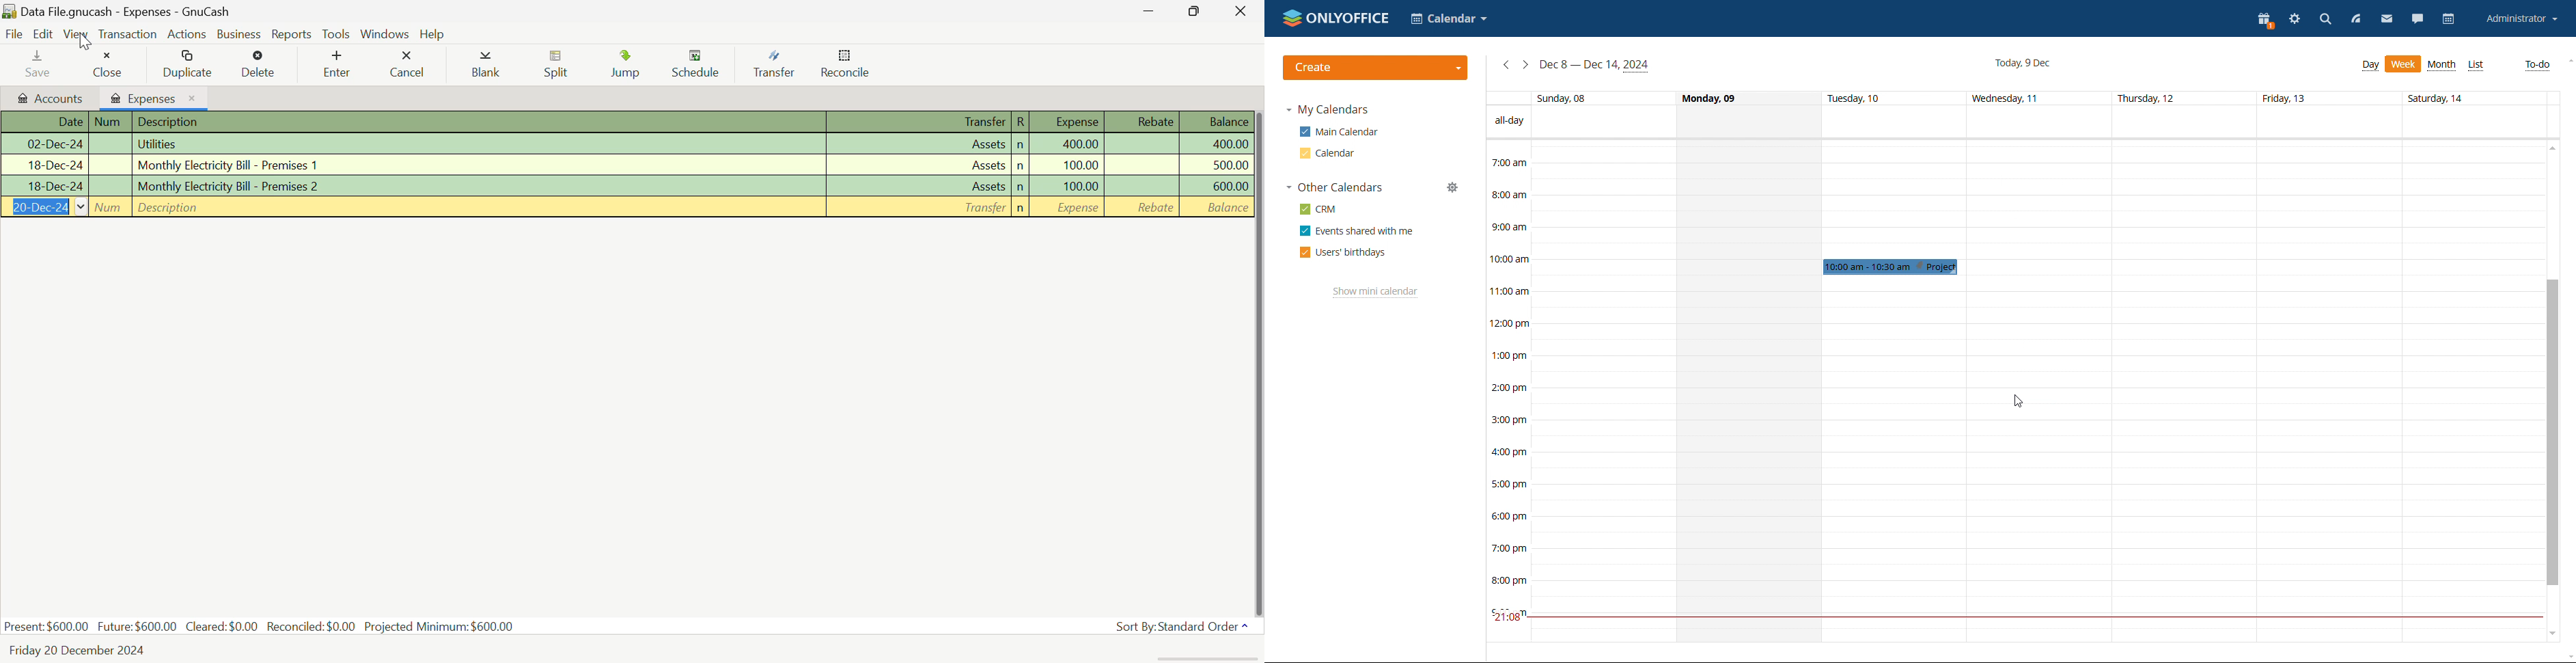 Image resolution: width=2576 pixels, height=672 pixels. I want to click on Amount, so click(1215, 144).